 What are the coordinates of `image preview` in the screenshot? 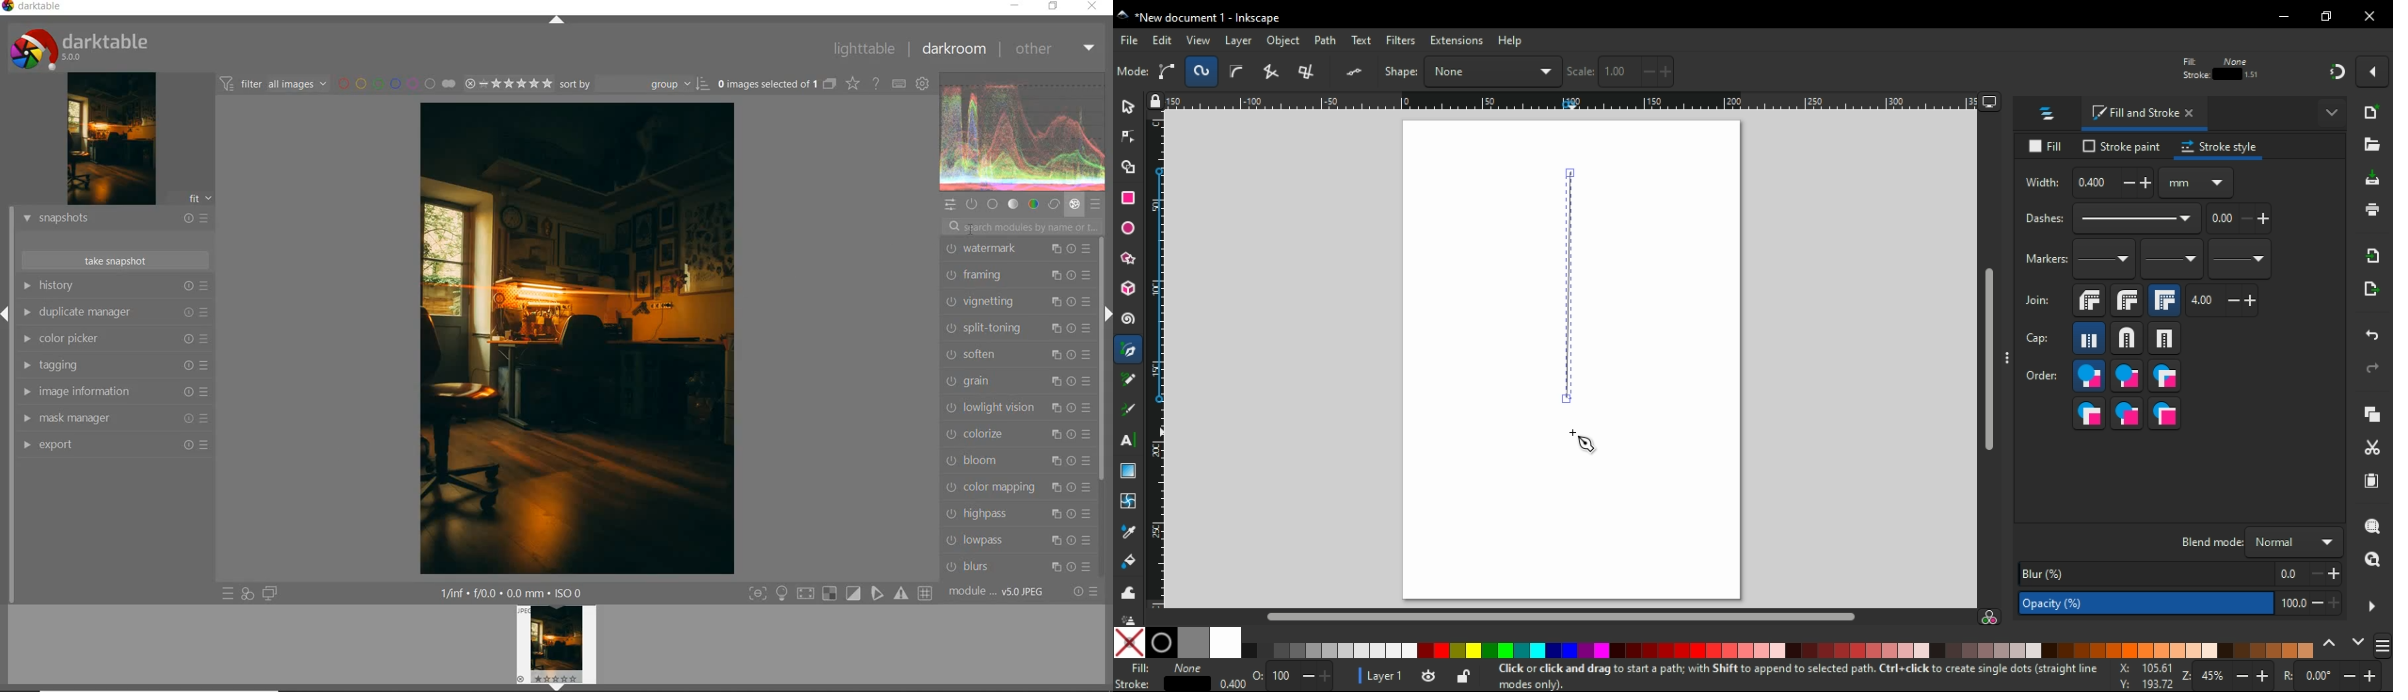 It's located at (109, 141).